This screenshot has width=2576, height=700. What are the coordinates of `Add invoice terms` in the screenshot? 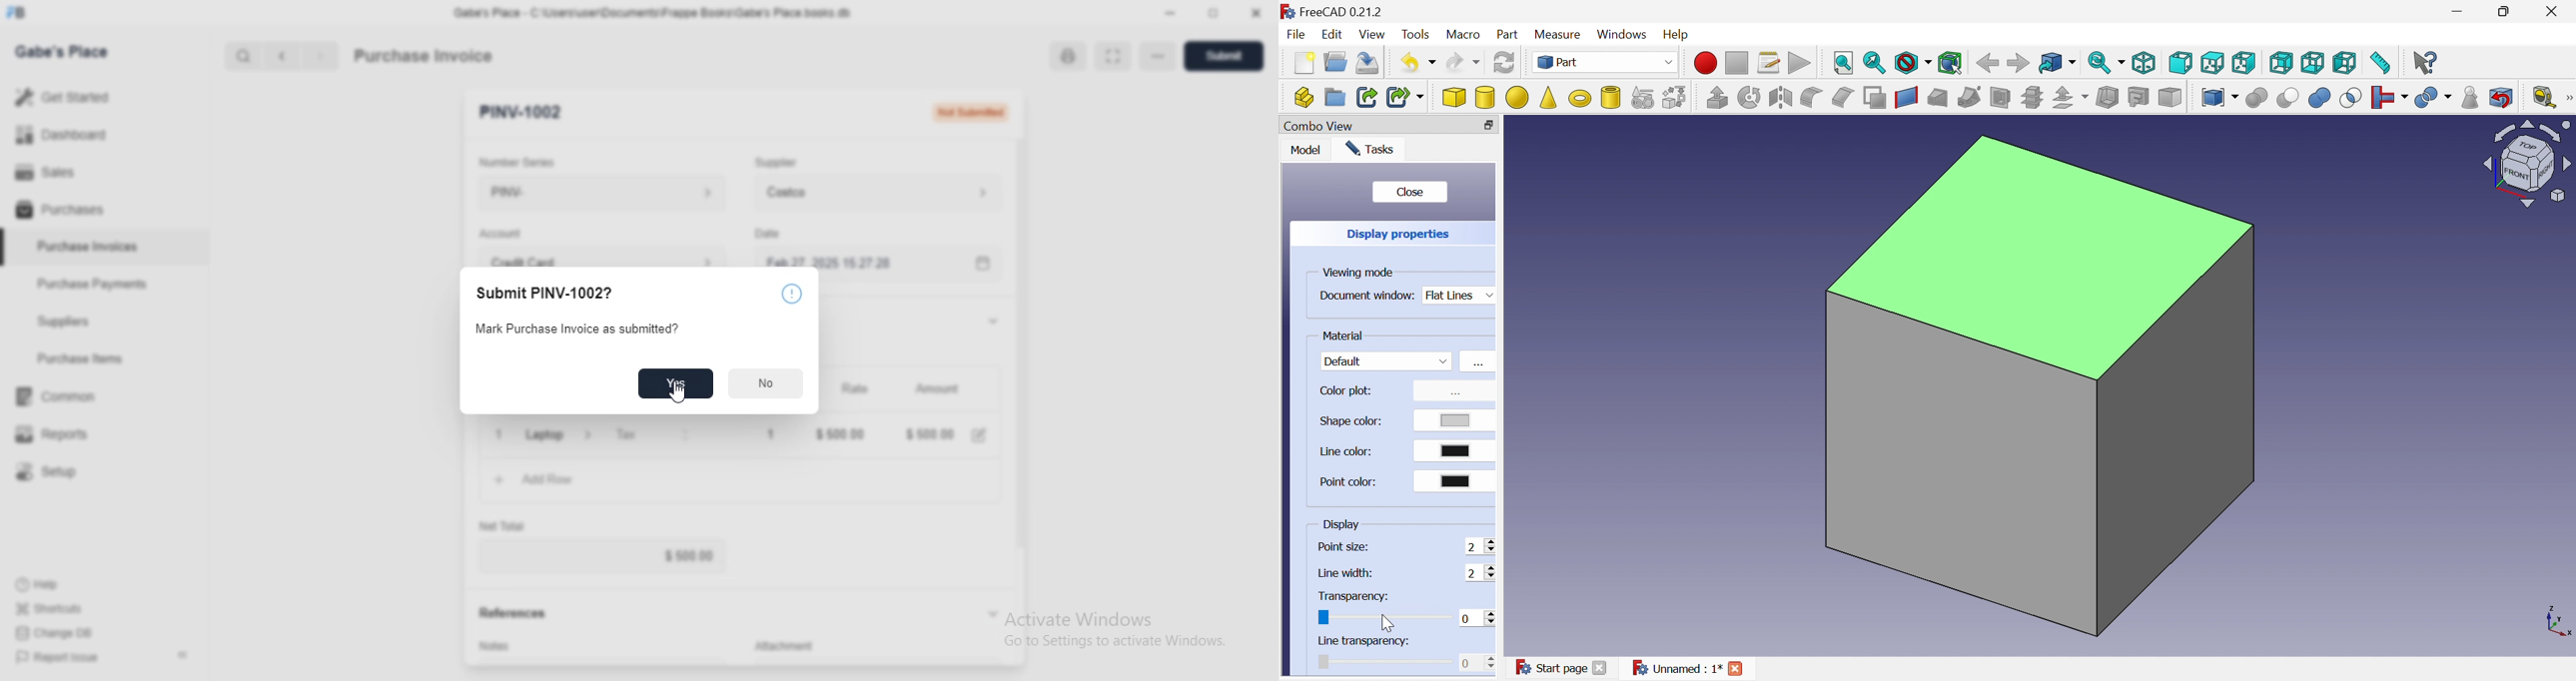 It's located at (602, 661).